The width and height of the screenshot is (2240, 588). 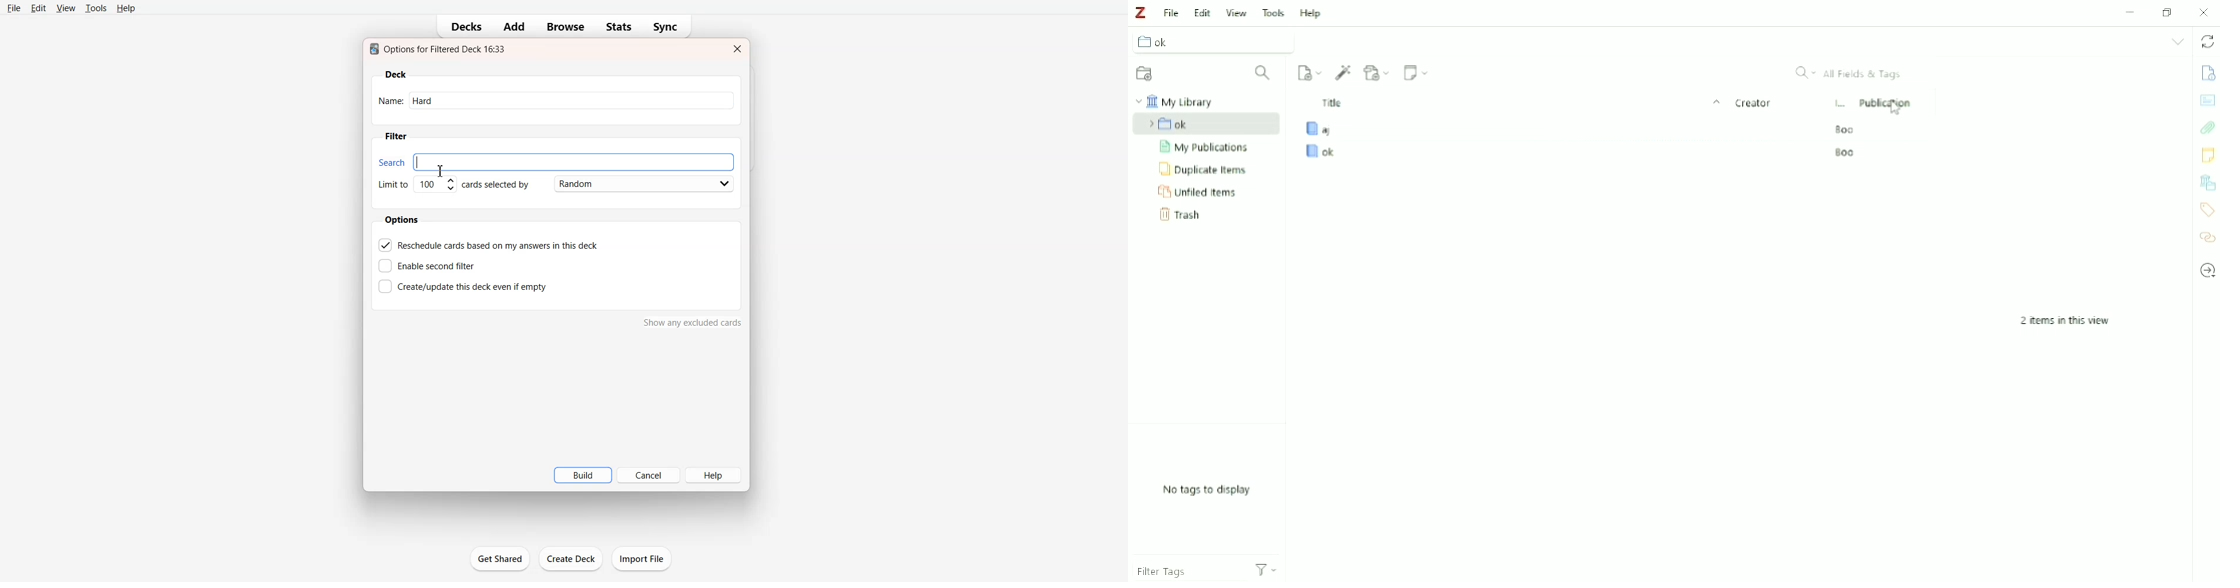 I want to click on get shared, so click(x=502, y=560).